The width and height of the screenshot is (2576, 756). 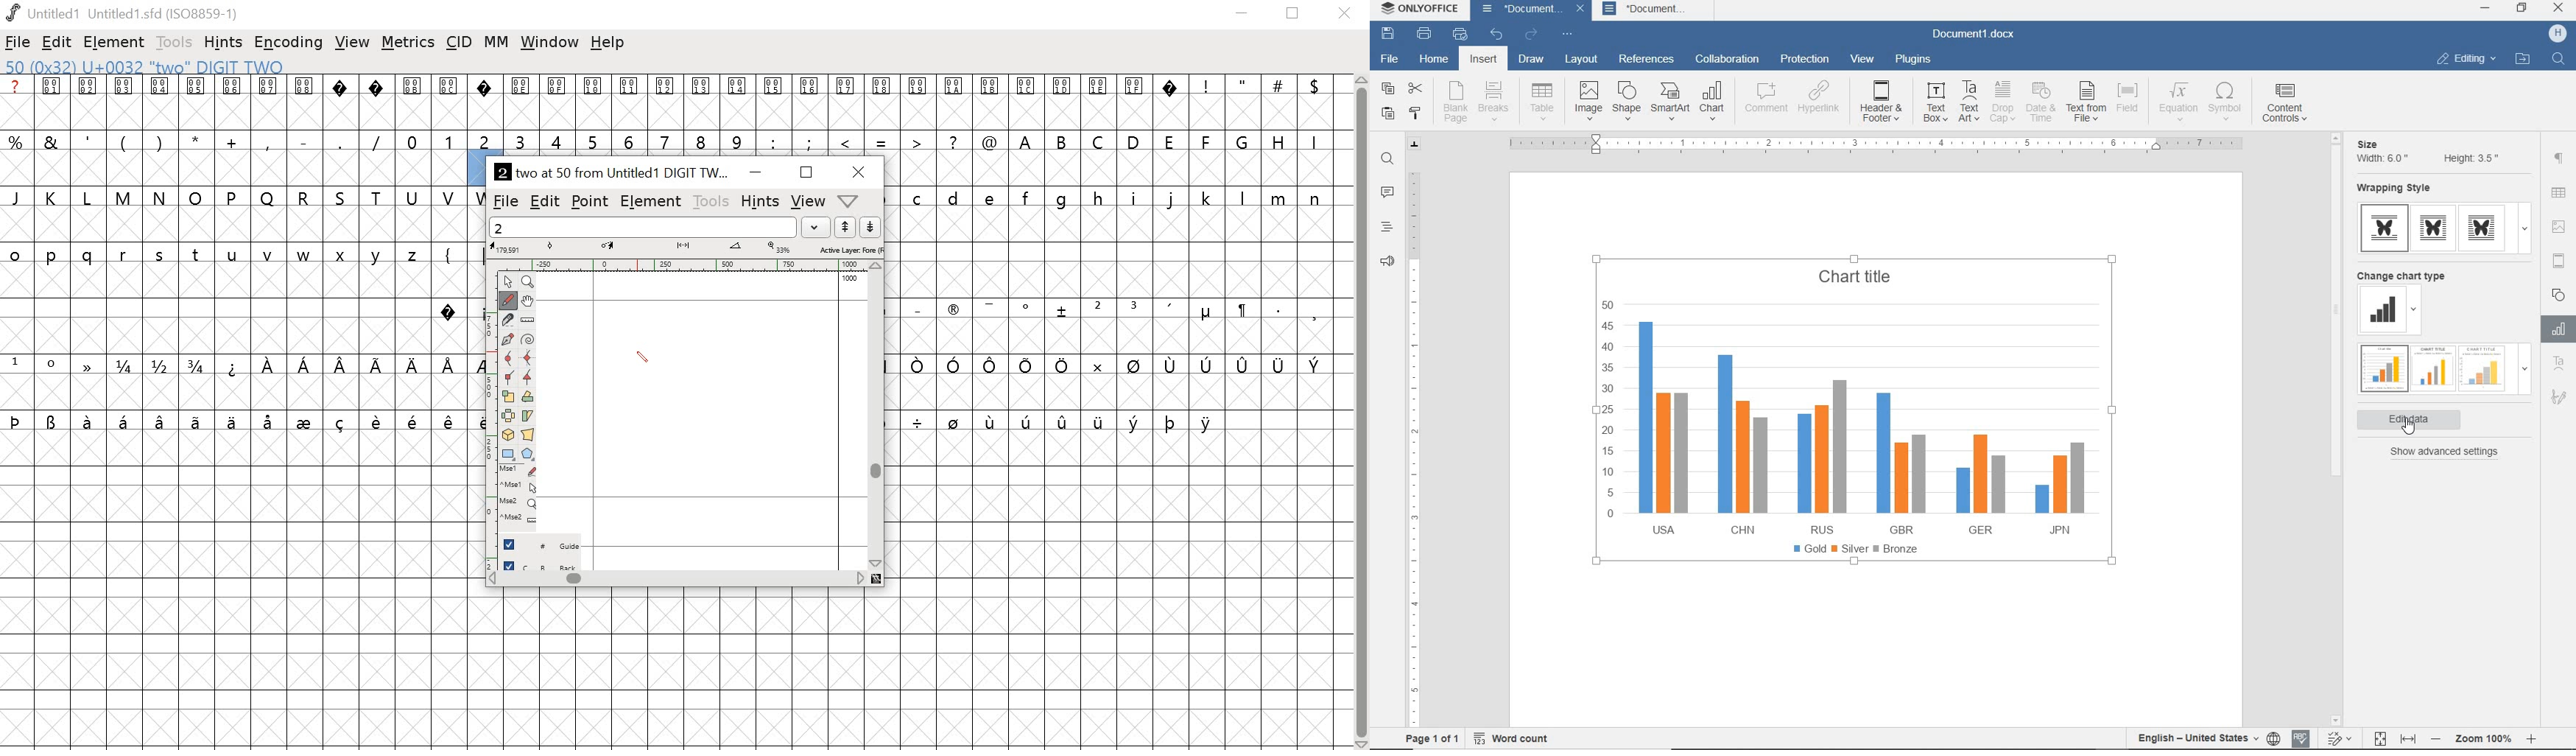 What do you see at coordinates (2486, 736) in the screenshot?
I see `zoom 100%` at bounding box center [2486, 736].